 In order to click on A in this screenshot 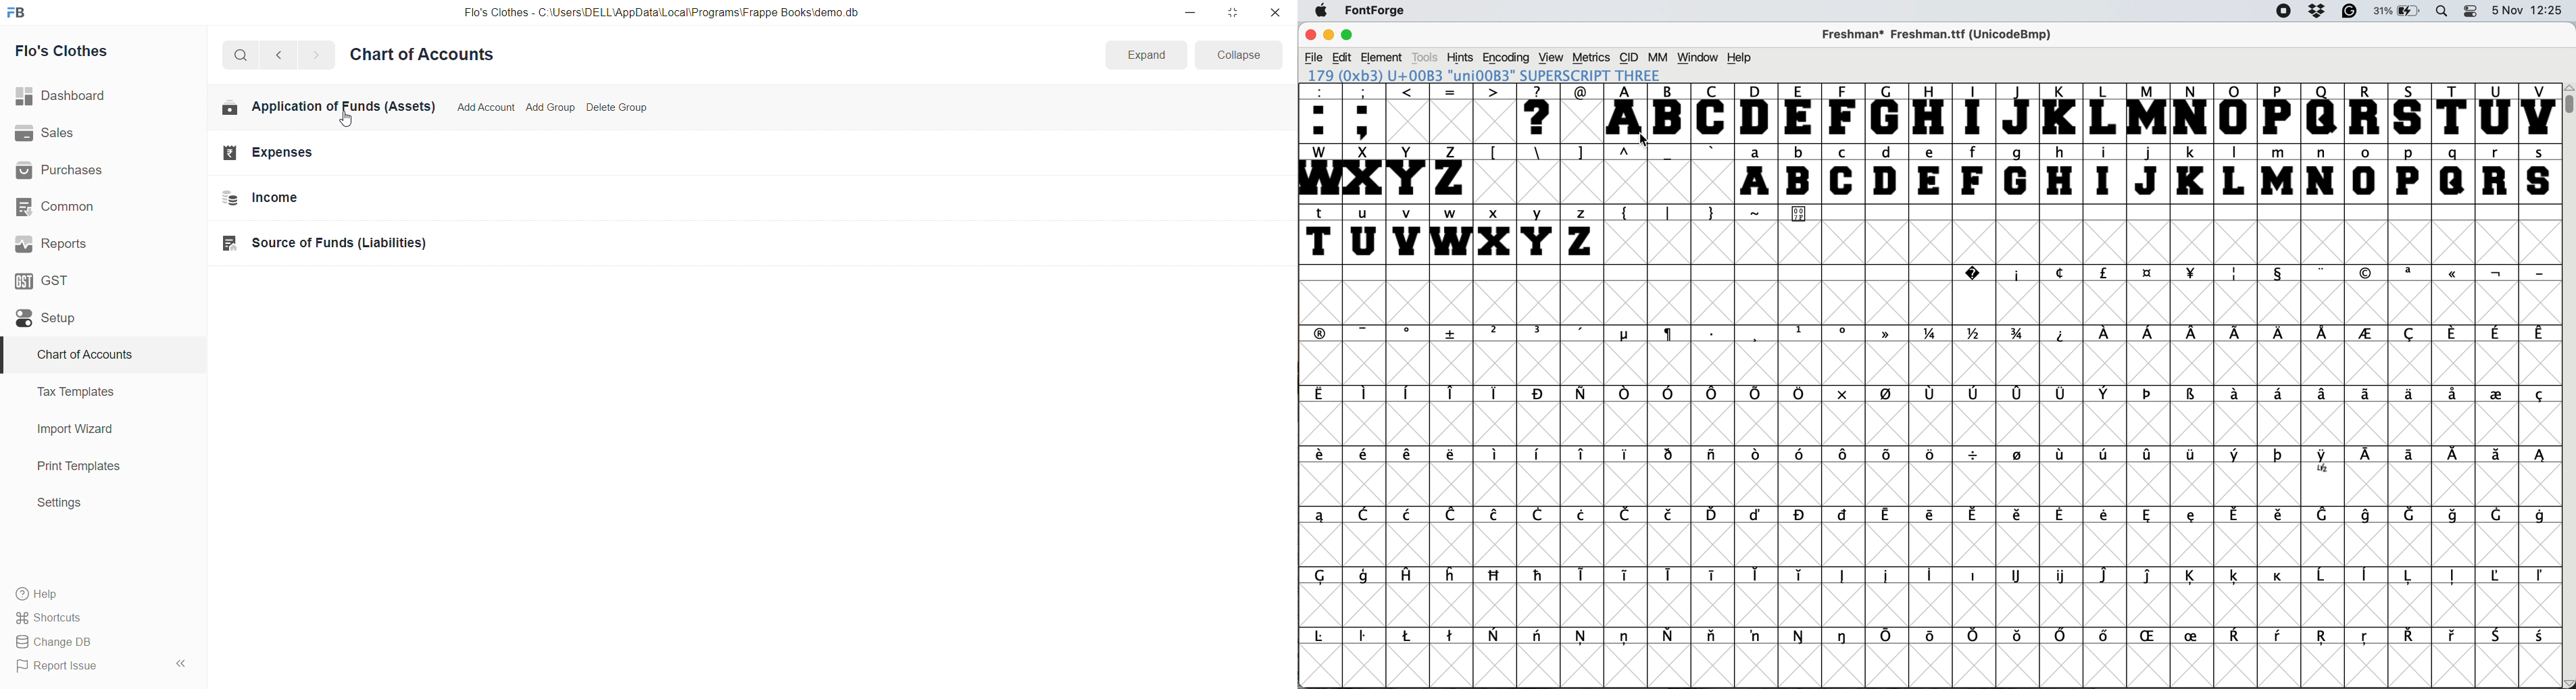, I will do `click(1628, 113)`.